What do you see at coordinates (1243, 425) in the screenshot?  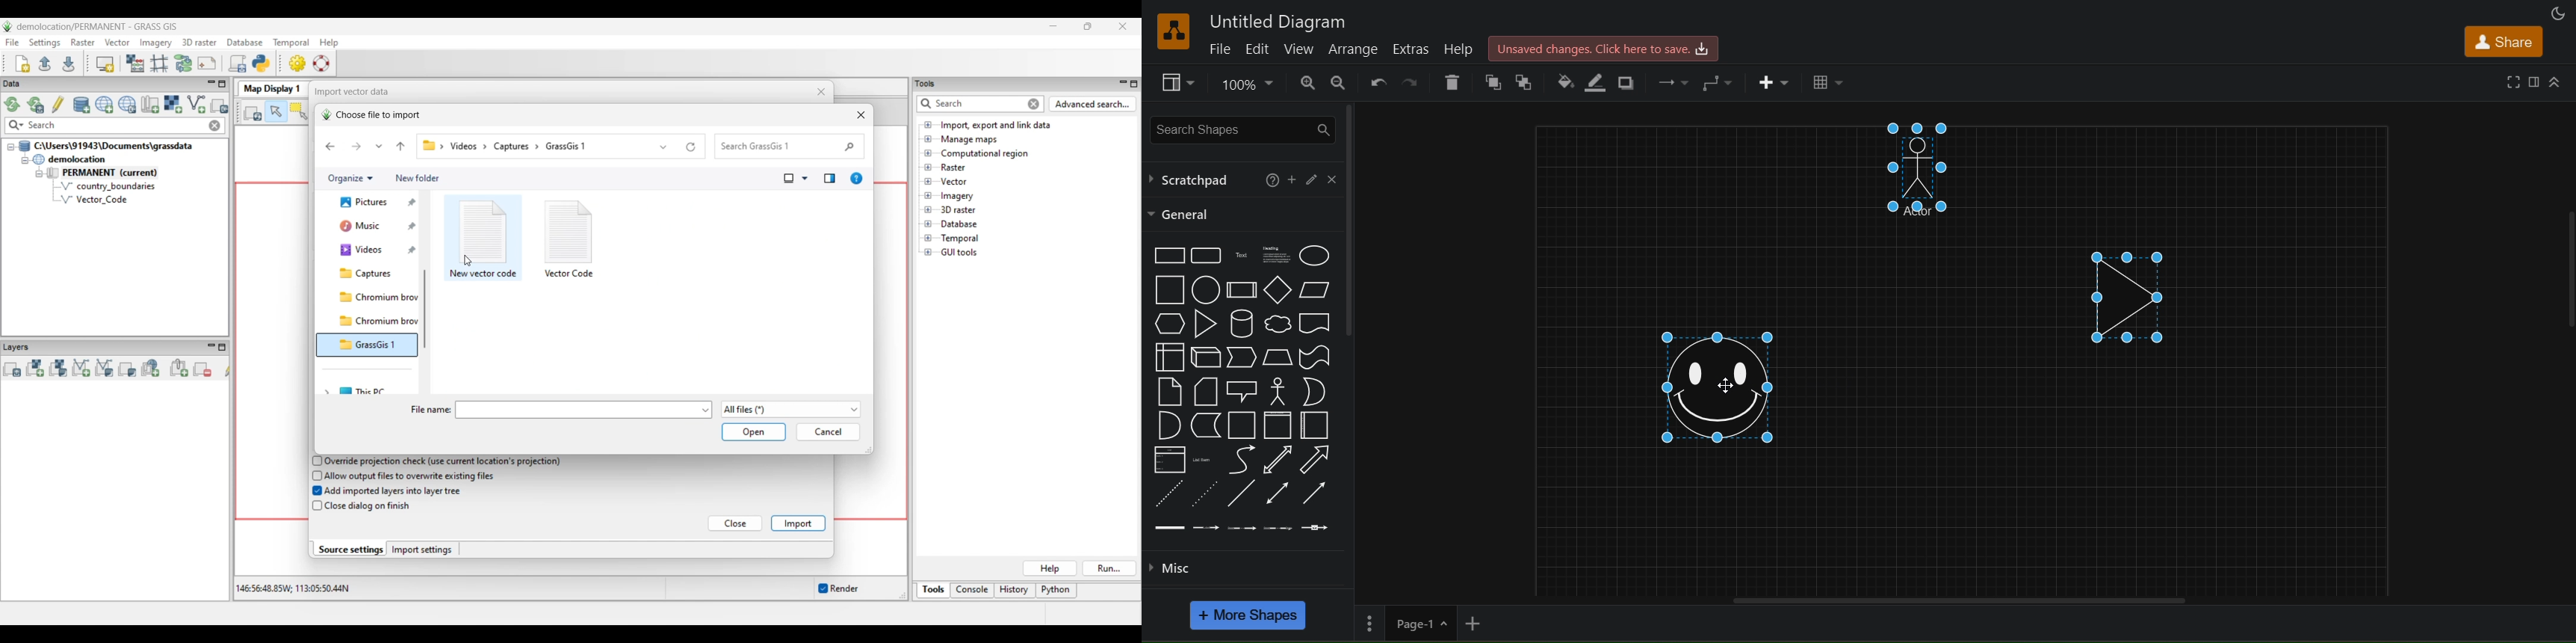 I see `container` at bounding box center [1243, 425].